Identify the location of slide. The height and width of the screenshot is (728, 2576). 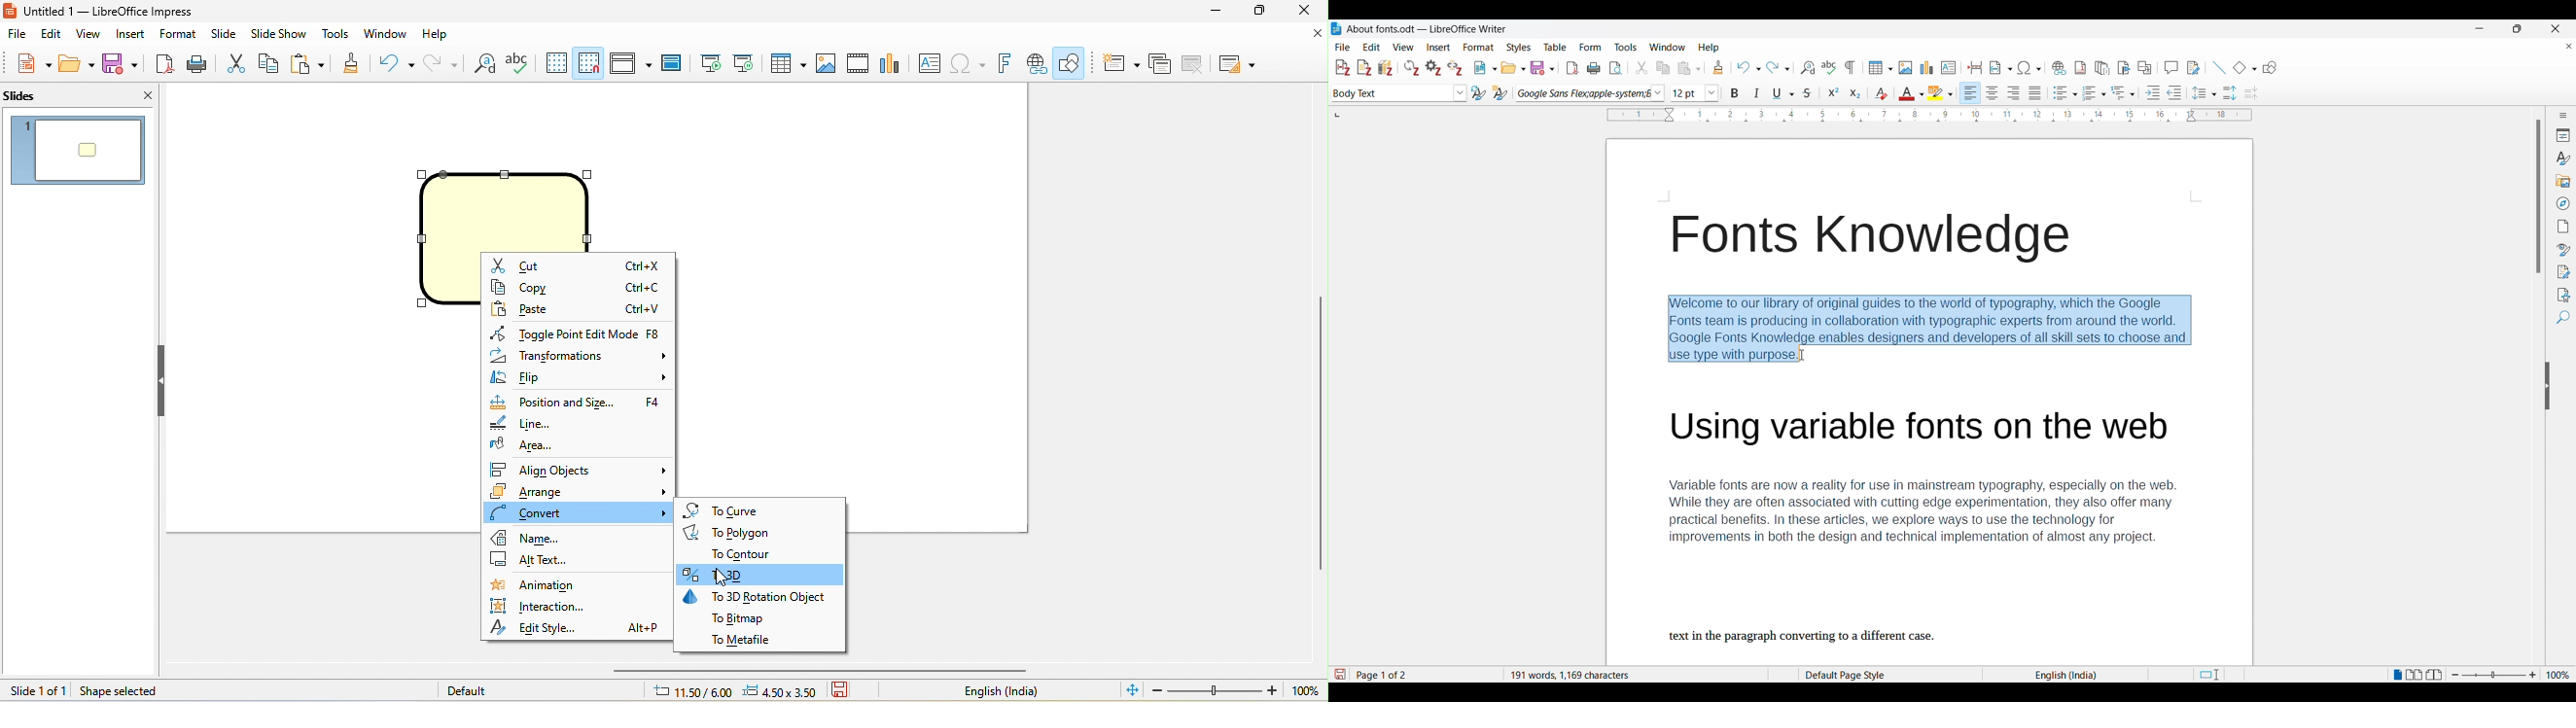
(226, 32).